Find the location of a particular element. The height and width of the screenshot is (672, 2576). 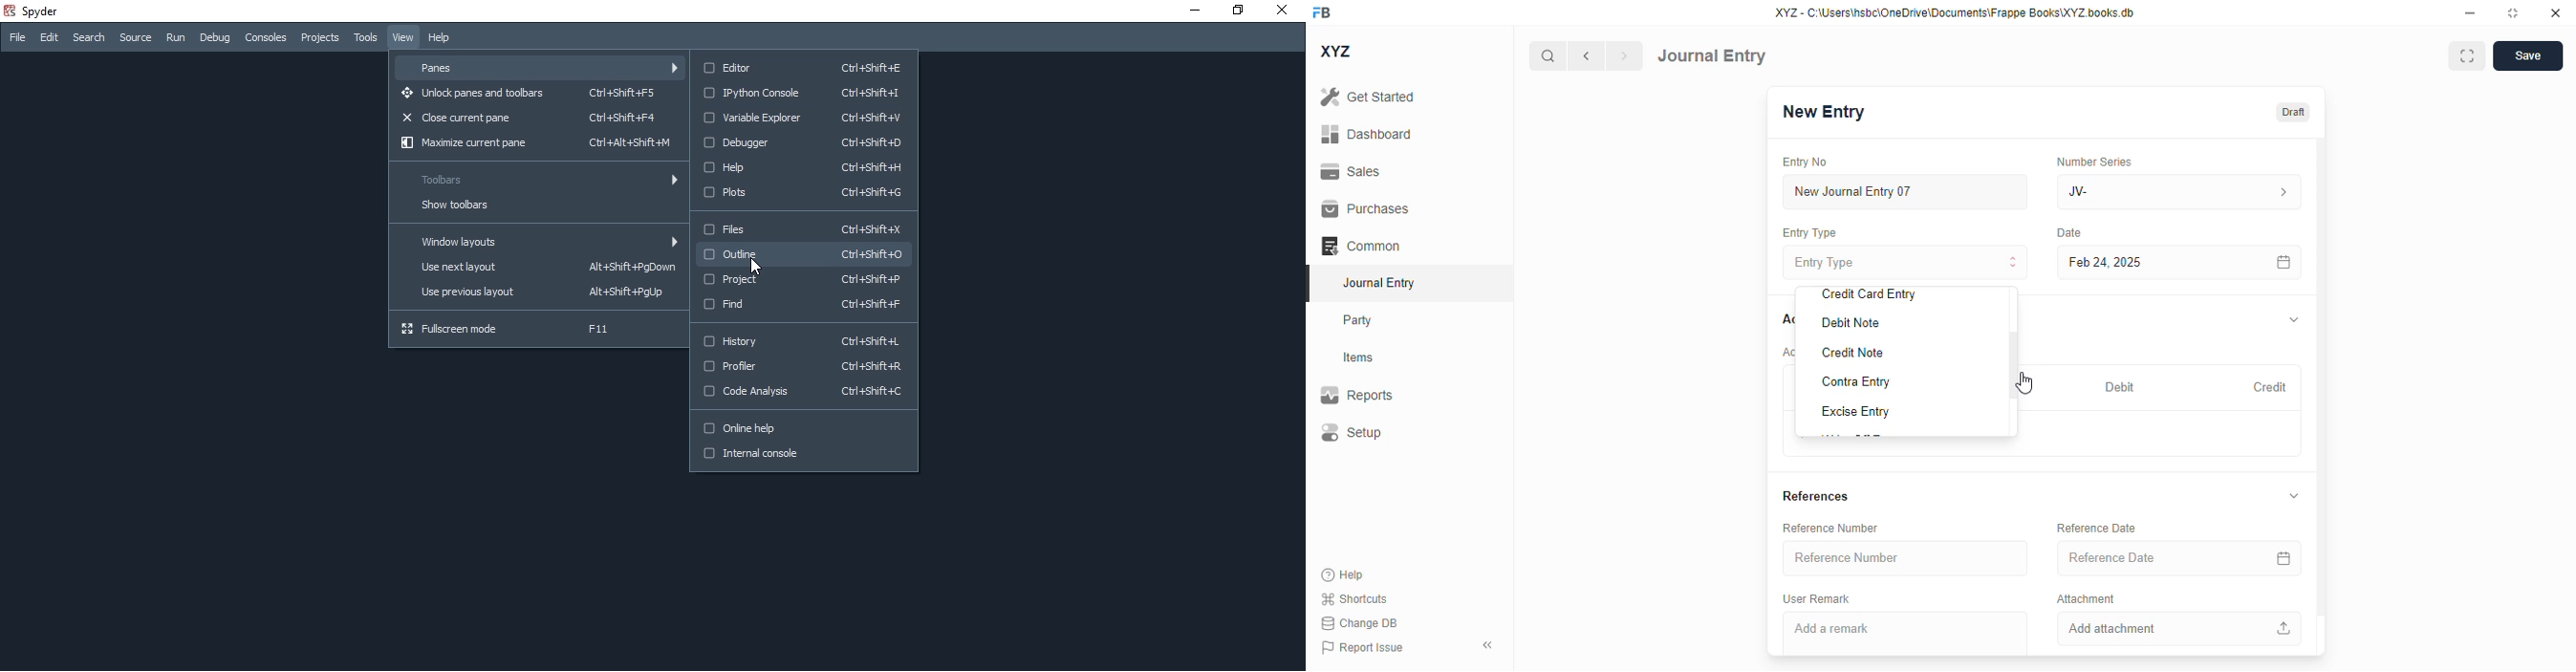

credit card entry is located at coordinates (1870, 294).